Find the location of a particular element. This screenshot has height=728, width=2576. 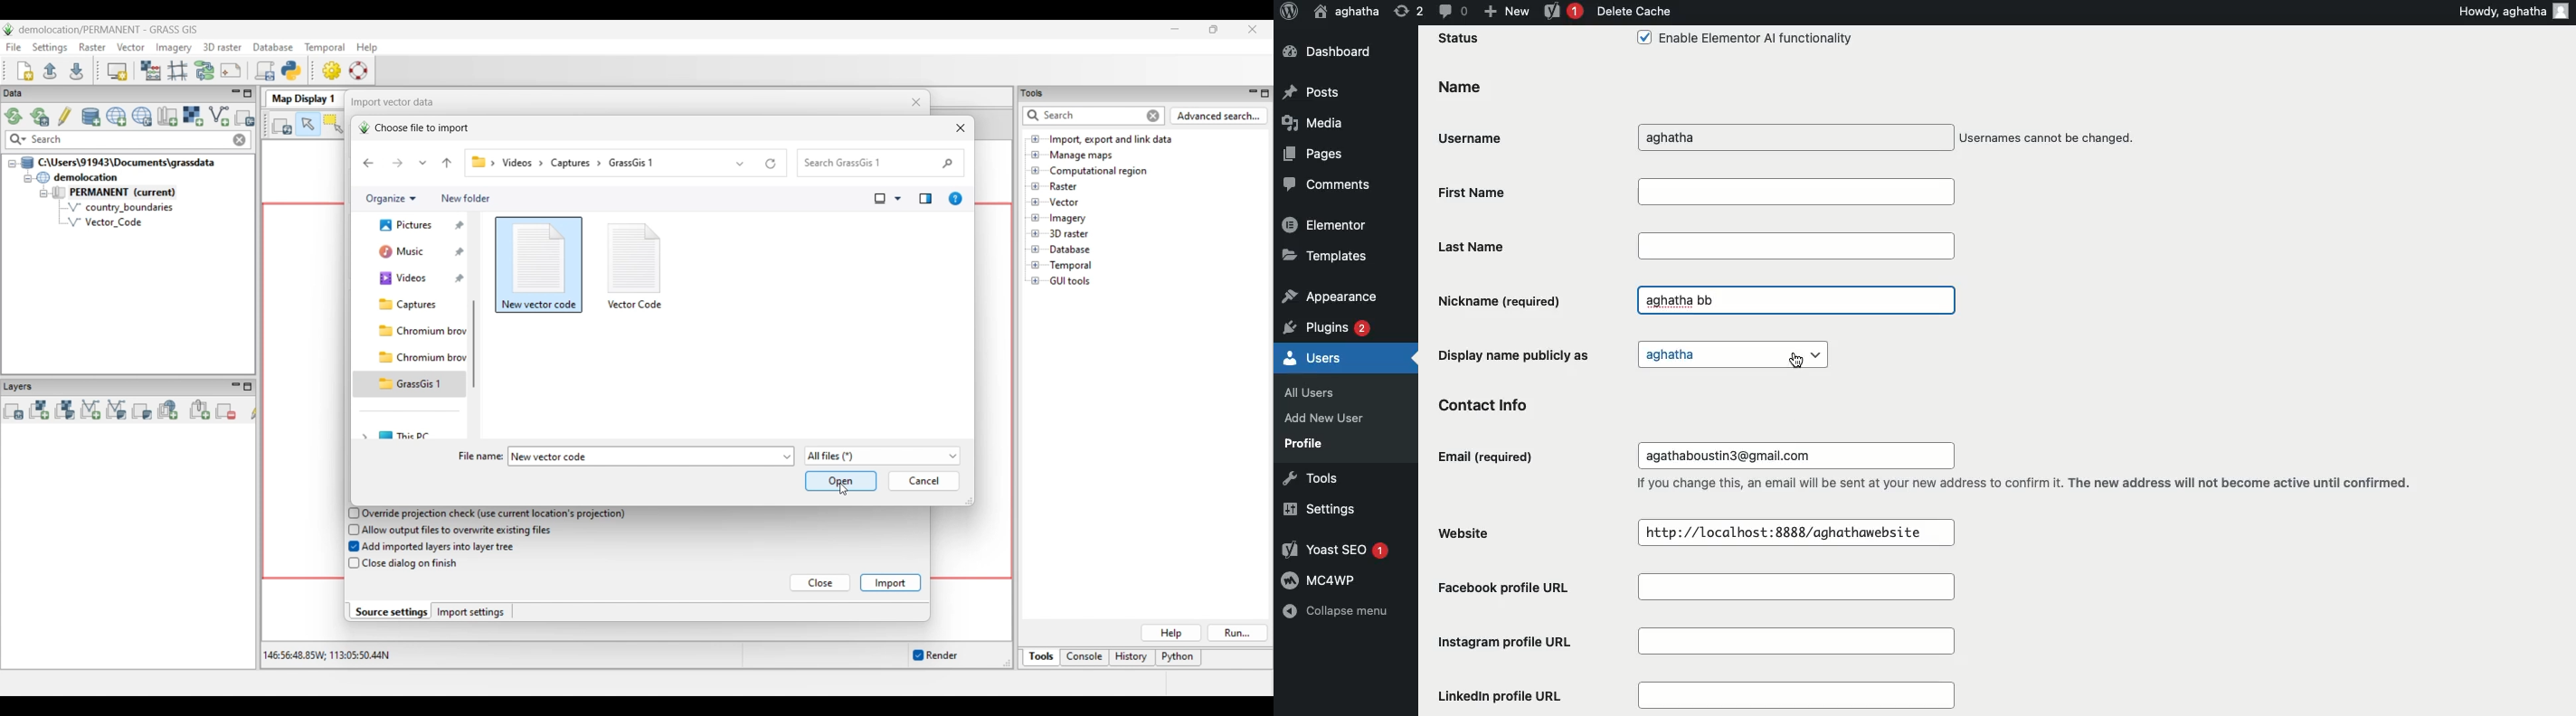

Instagram profile URL. is located at coordinates (1700, 643).